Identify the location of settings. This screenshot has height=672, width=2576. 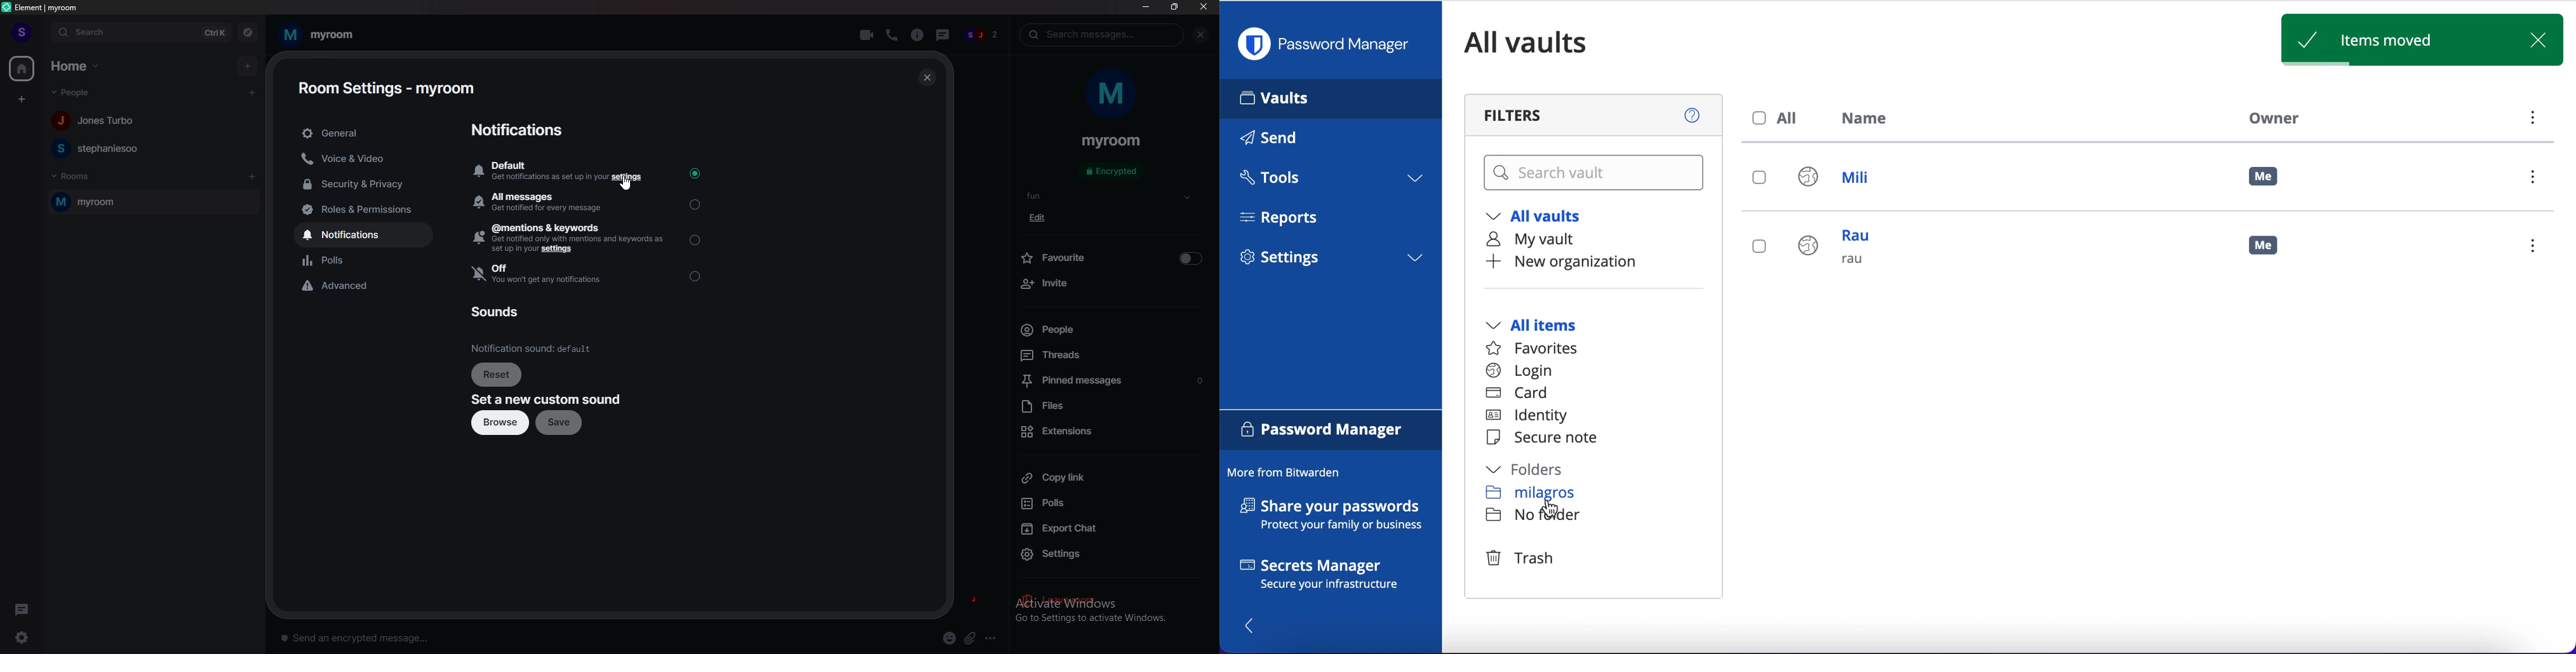
(1331, 261).